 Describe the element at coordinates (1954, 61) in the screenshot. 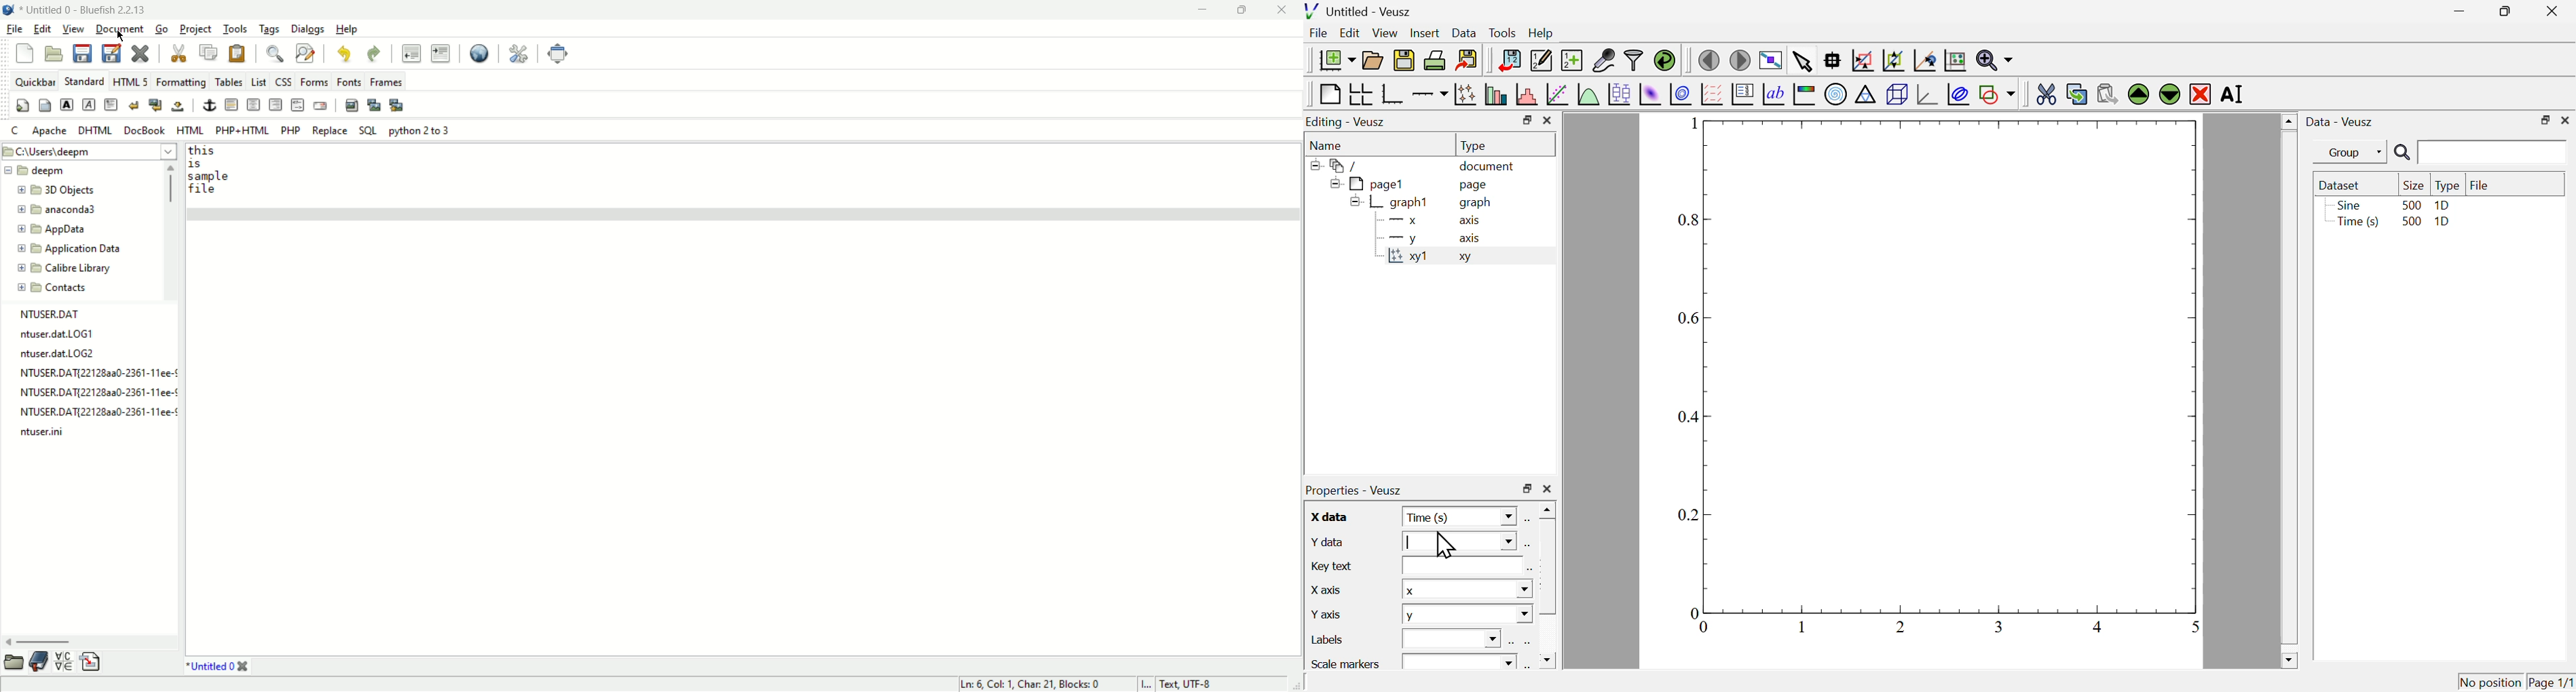

I see `rest graph axes` at that location.